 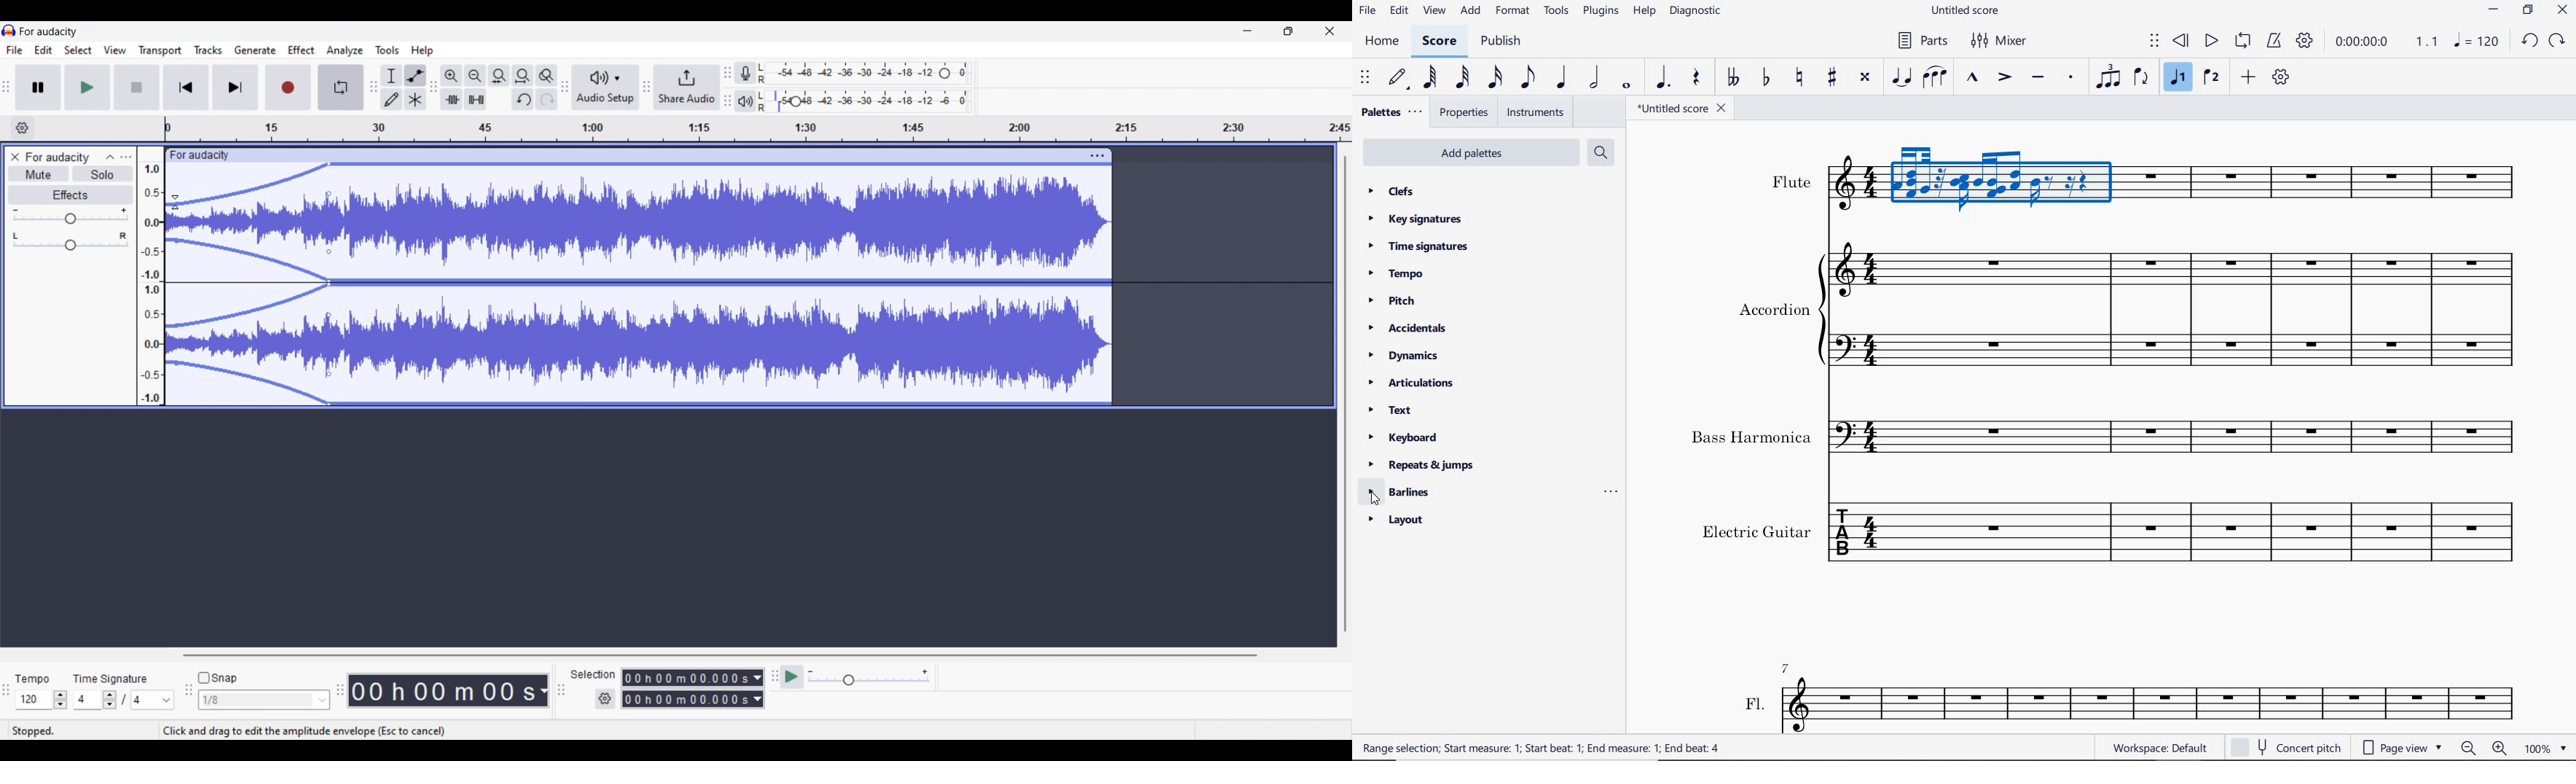 What do you see at coordinates (137, 87) in the screenshot?
I see `Stop` at bounding box center [137, 87].